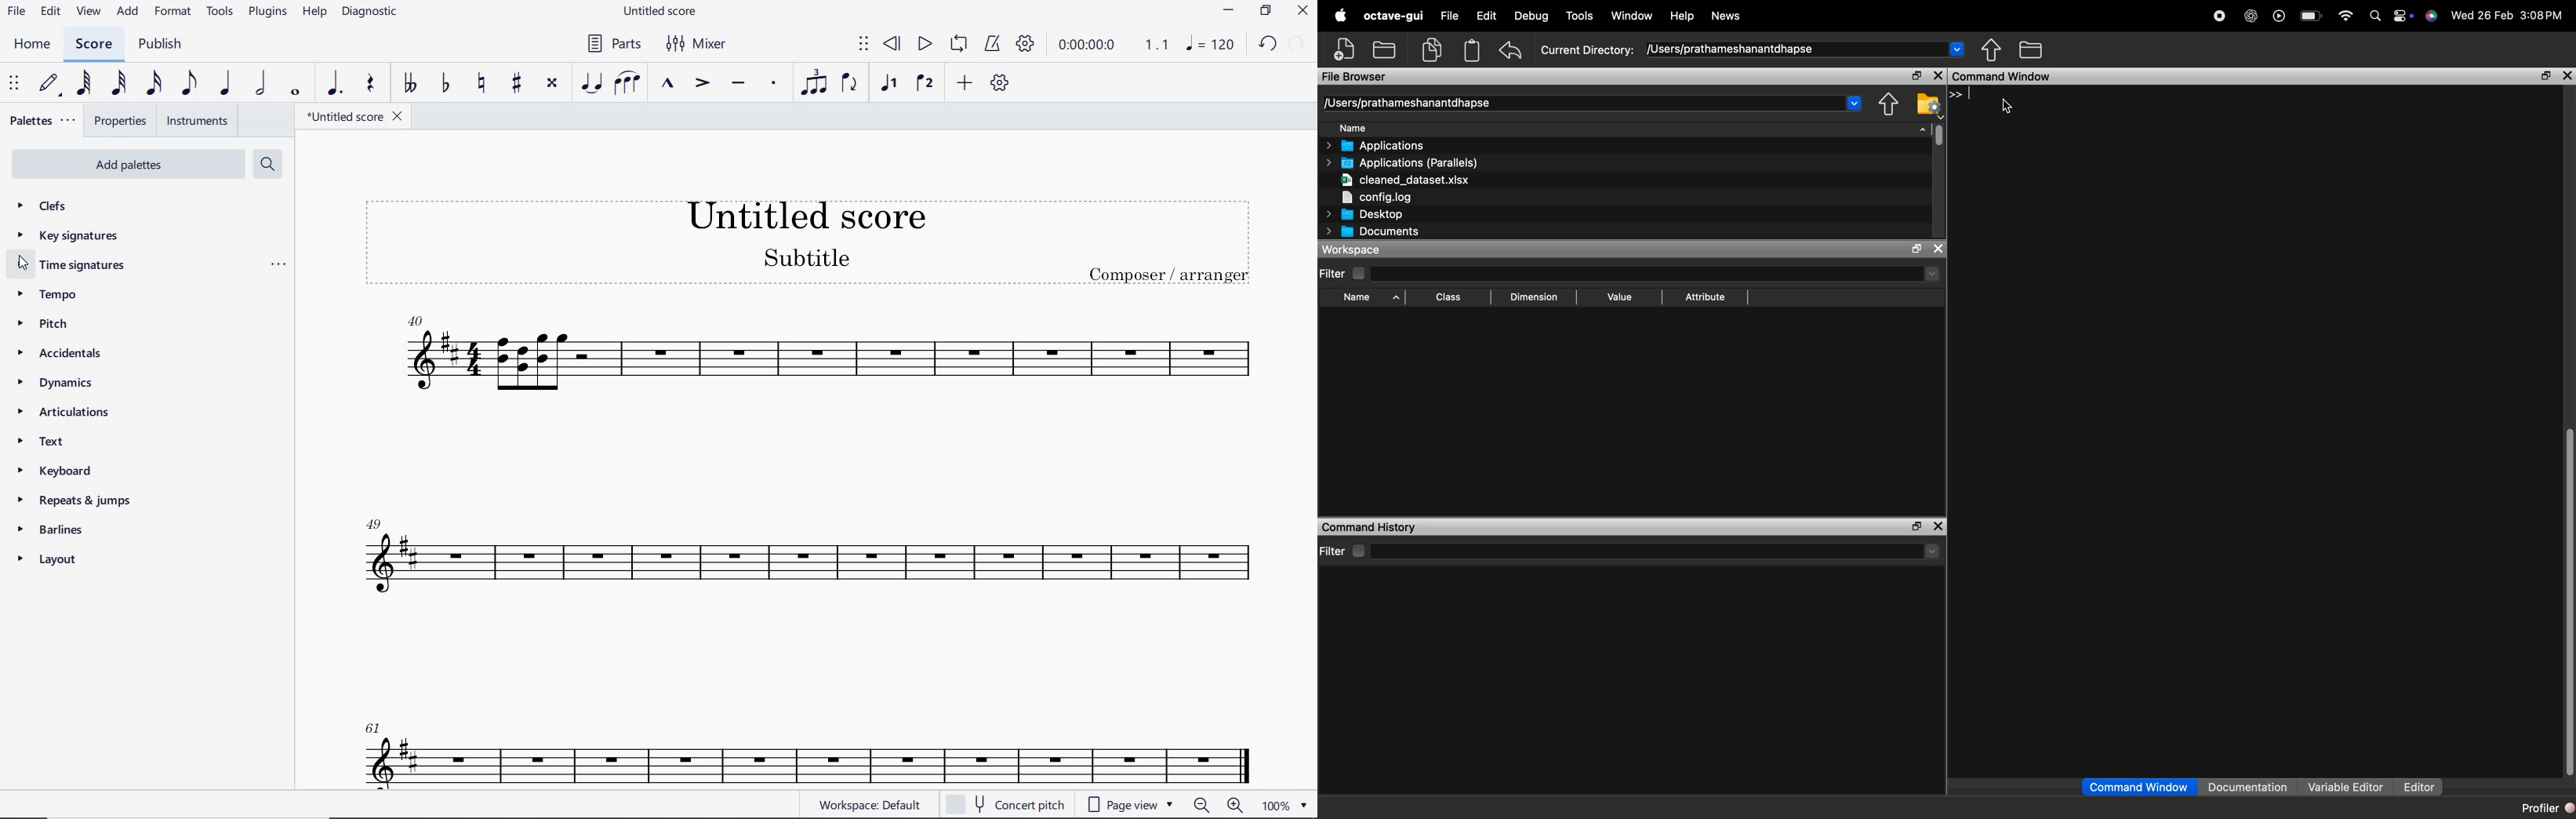 This screenshot has height=840, width=2576. I want to click on close, so click(1938, 250).